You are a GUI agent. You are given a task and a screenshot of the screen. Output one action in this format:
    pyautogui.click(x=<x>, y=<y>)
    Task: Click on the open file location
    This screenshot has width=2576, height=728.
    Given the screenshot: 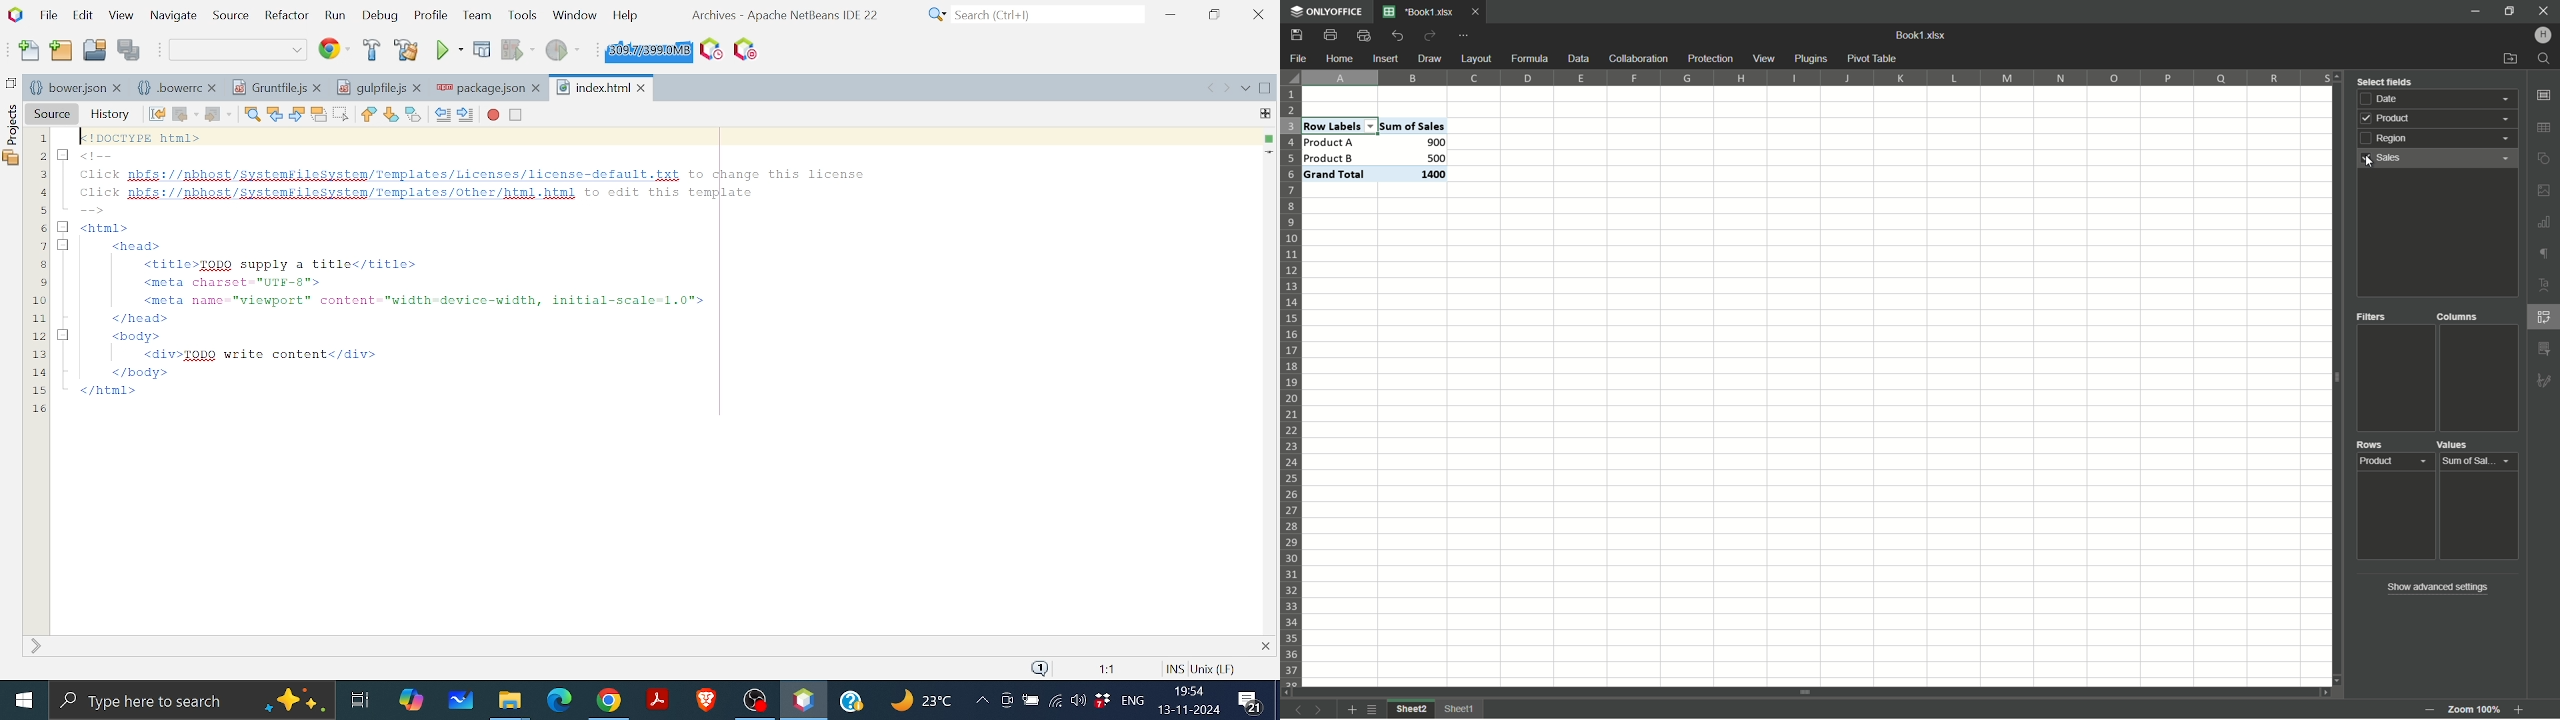 What is the action you would take?
    pyautogui.click(x=2509, y=59)
    